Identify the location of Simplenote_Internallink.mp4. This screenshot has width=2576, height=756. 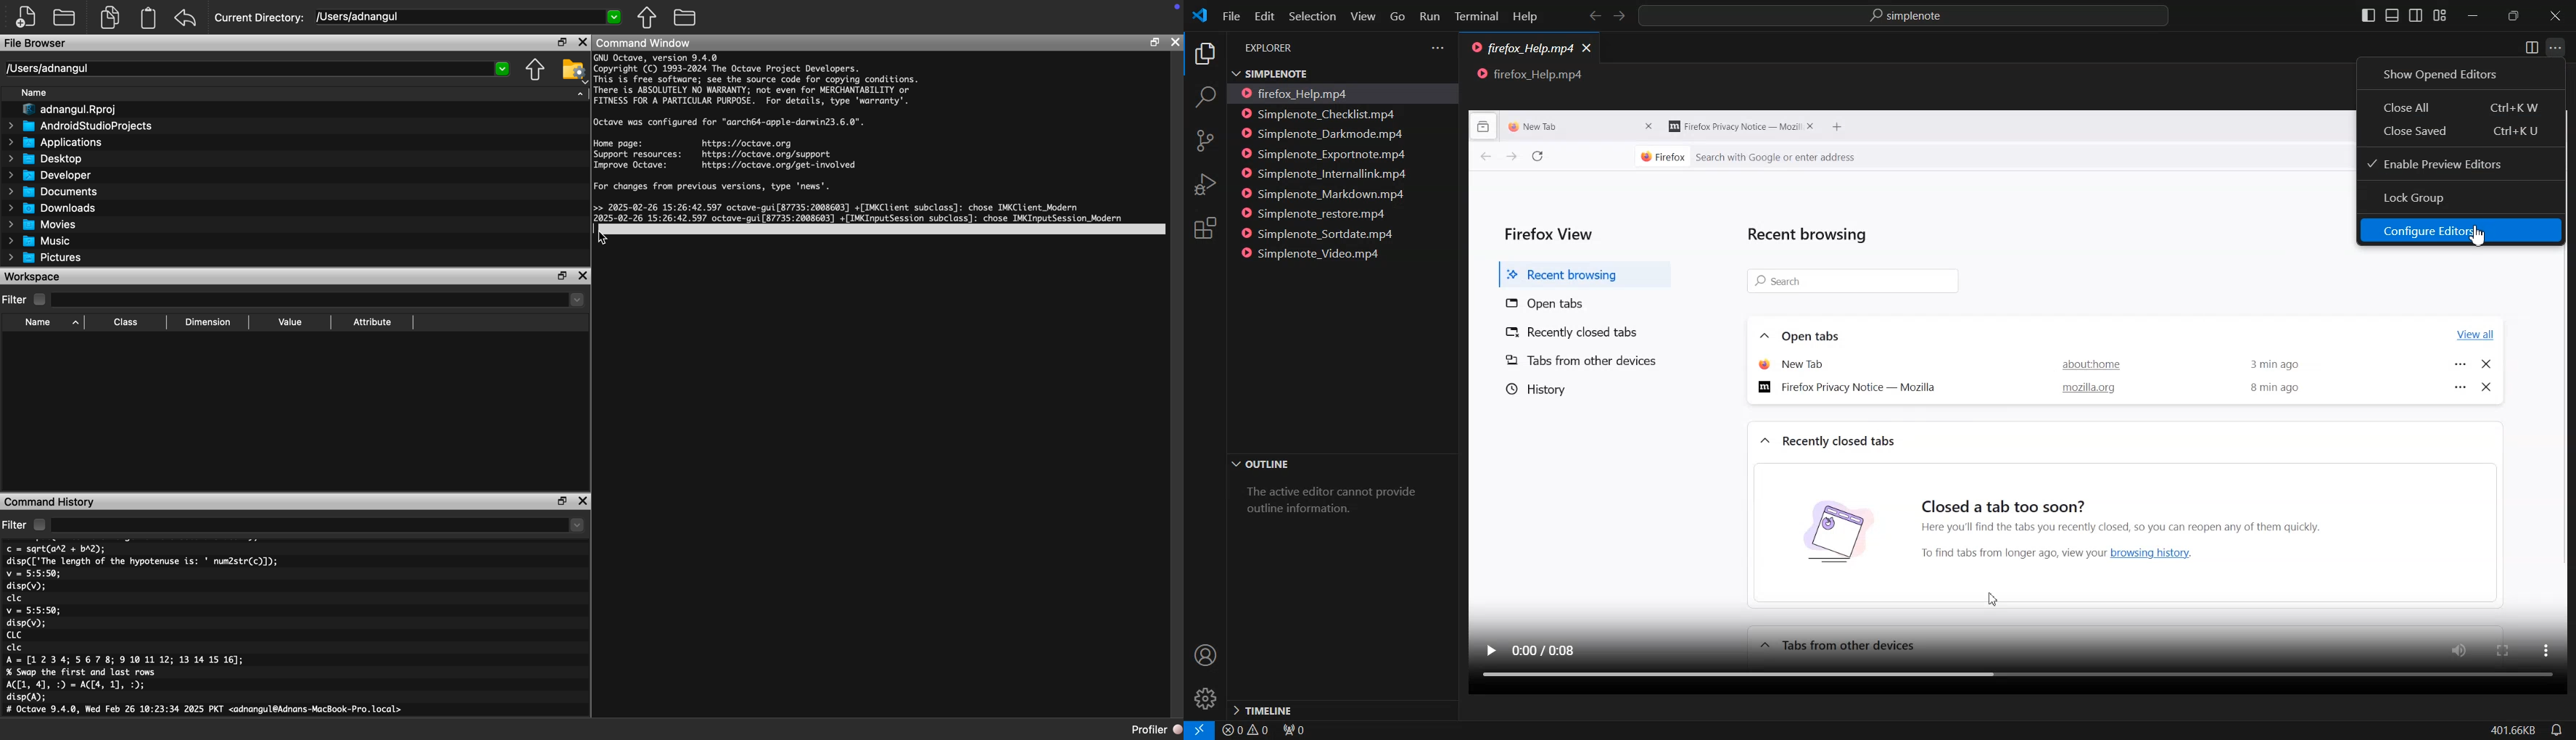
(1326, 174).